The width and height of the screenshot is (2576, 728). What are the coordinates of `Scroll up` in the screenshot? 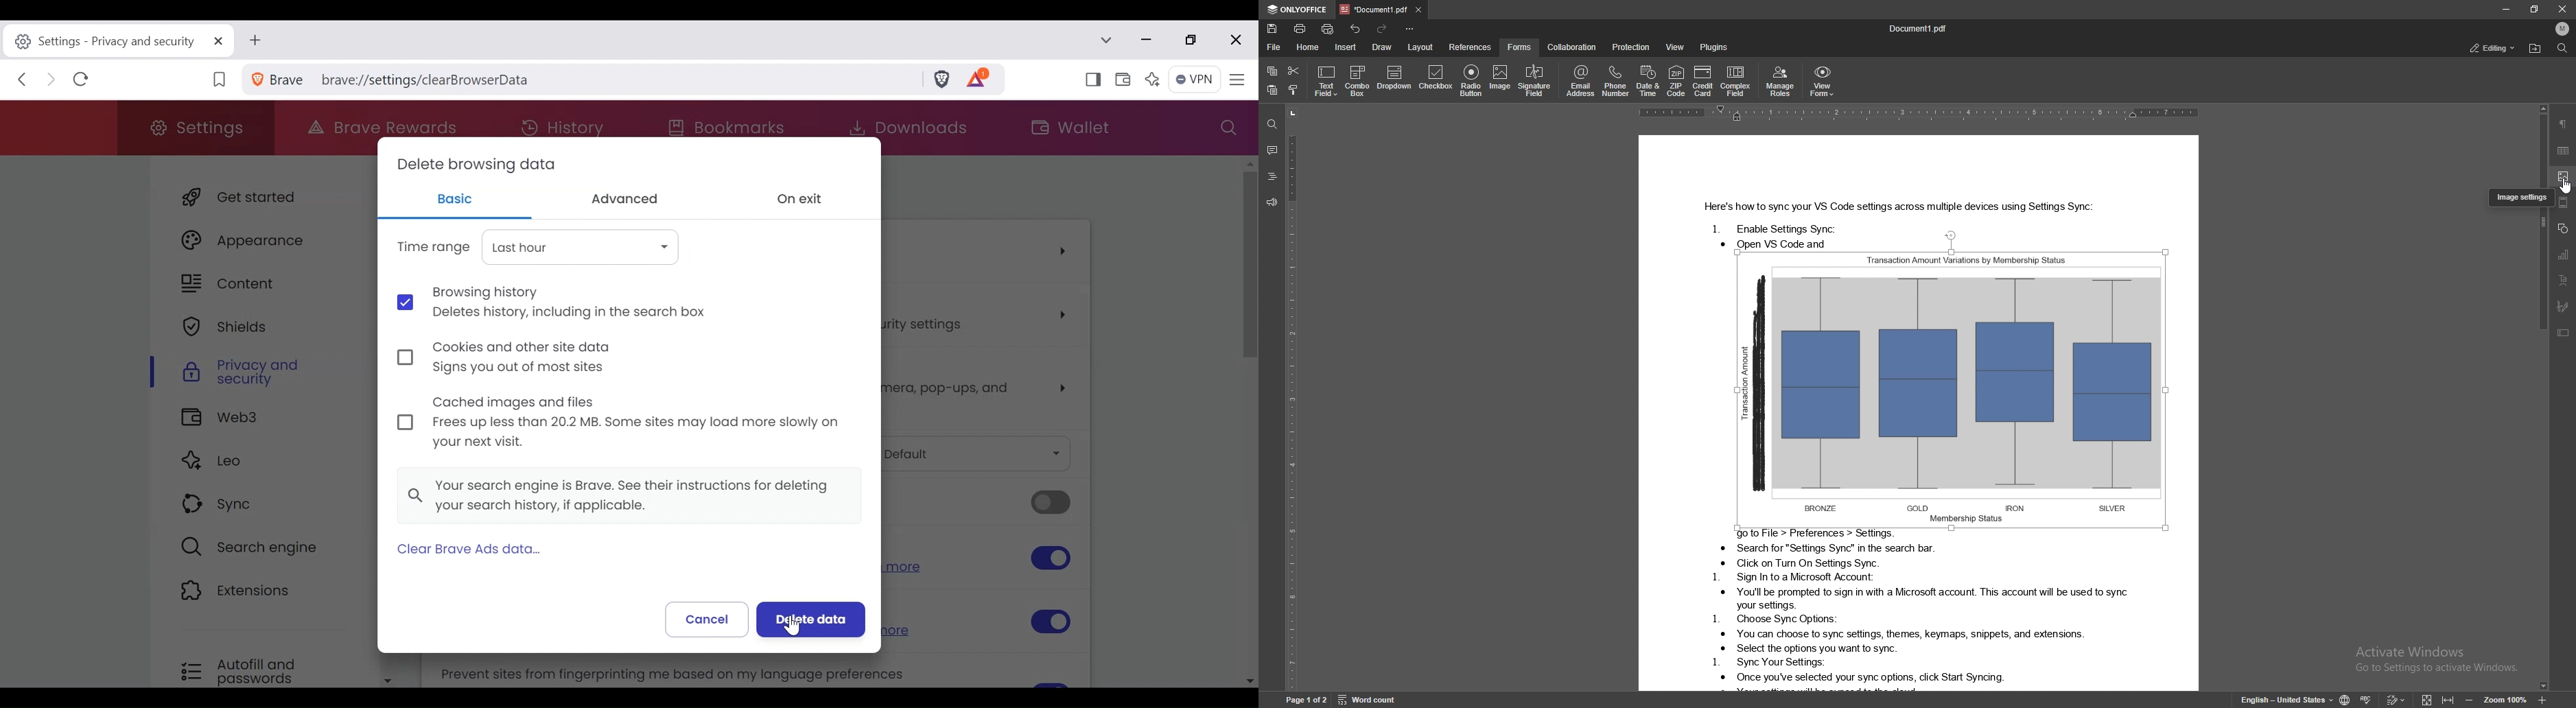 It's located at (1250, 163).